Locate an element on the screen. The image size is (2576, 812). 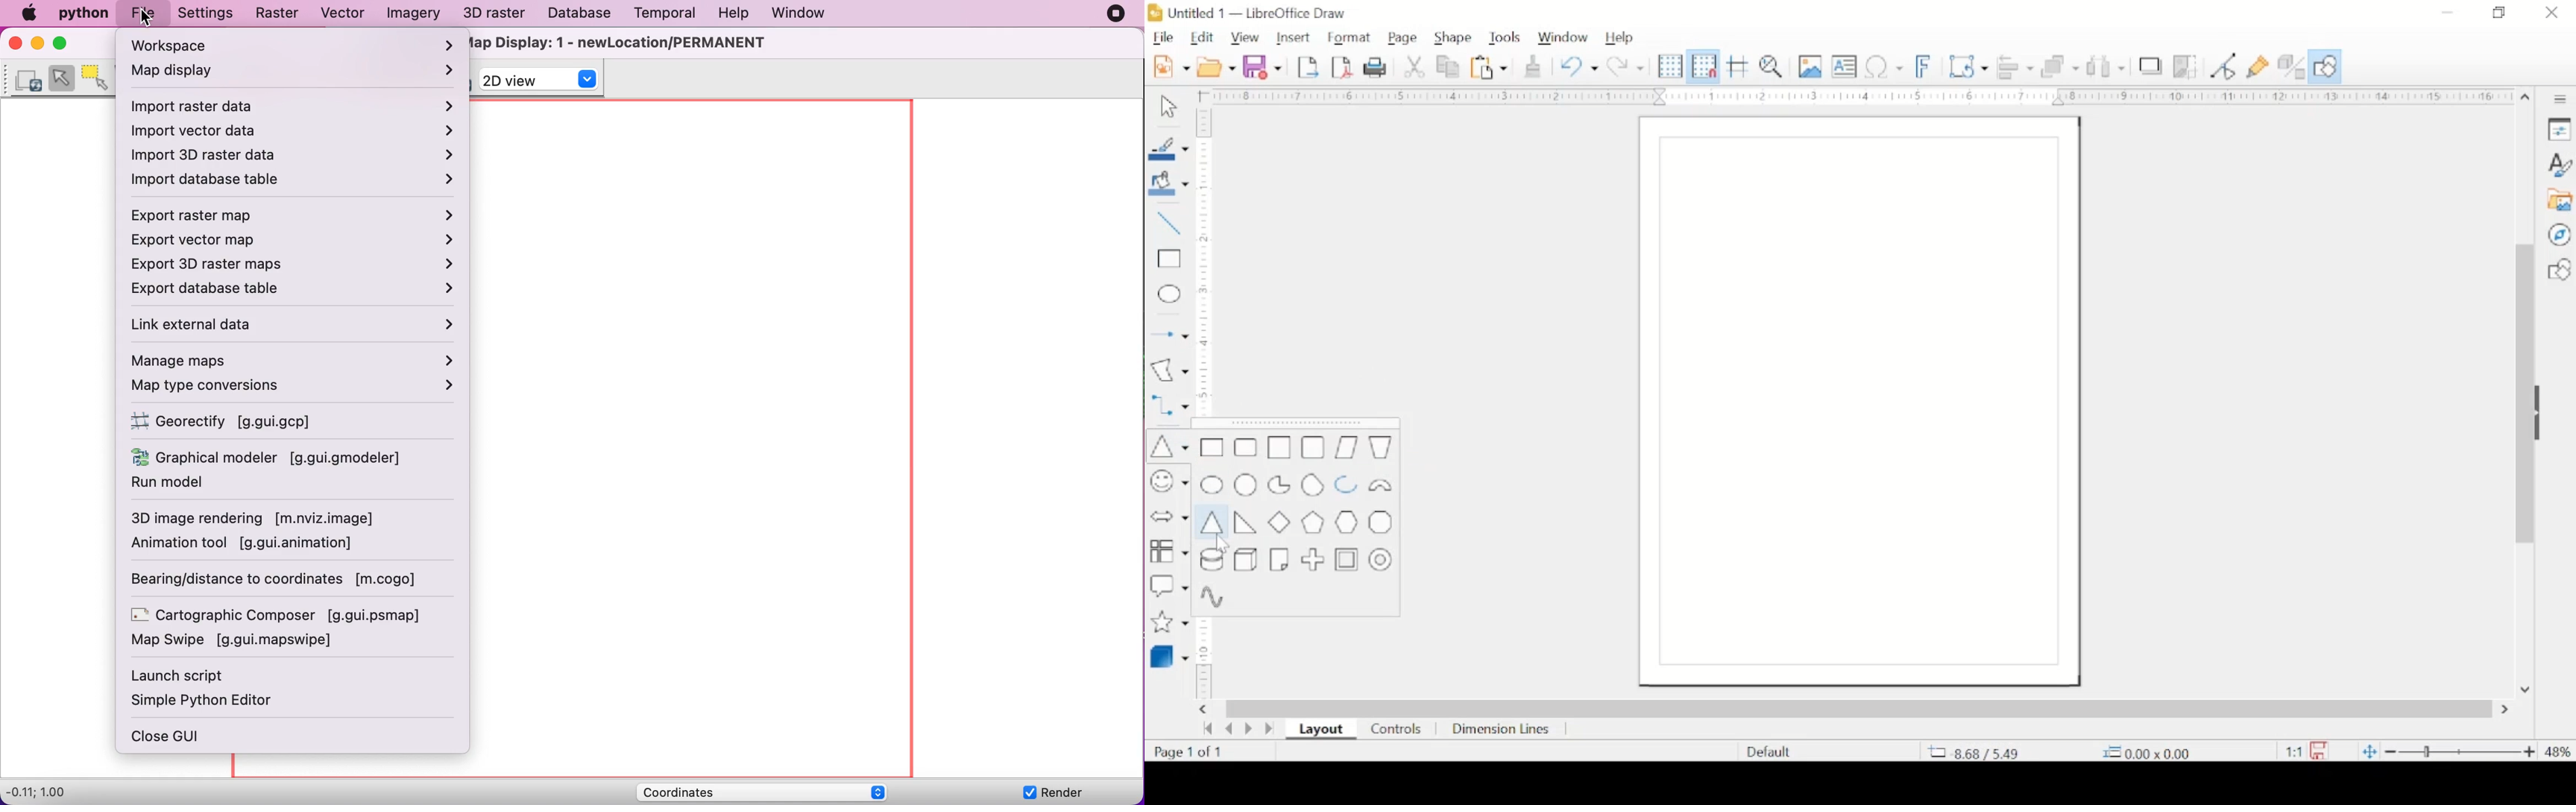
shadow is located at coordinates (2152, 66).